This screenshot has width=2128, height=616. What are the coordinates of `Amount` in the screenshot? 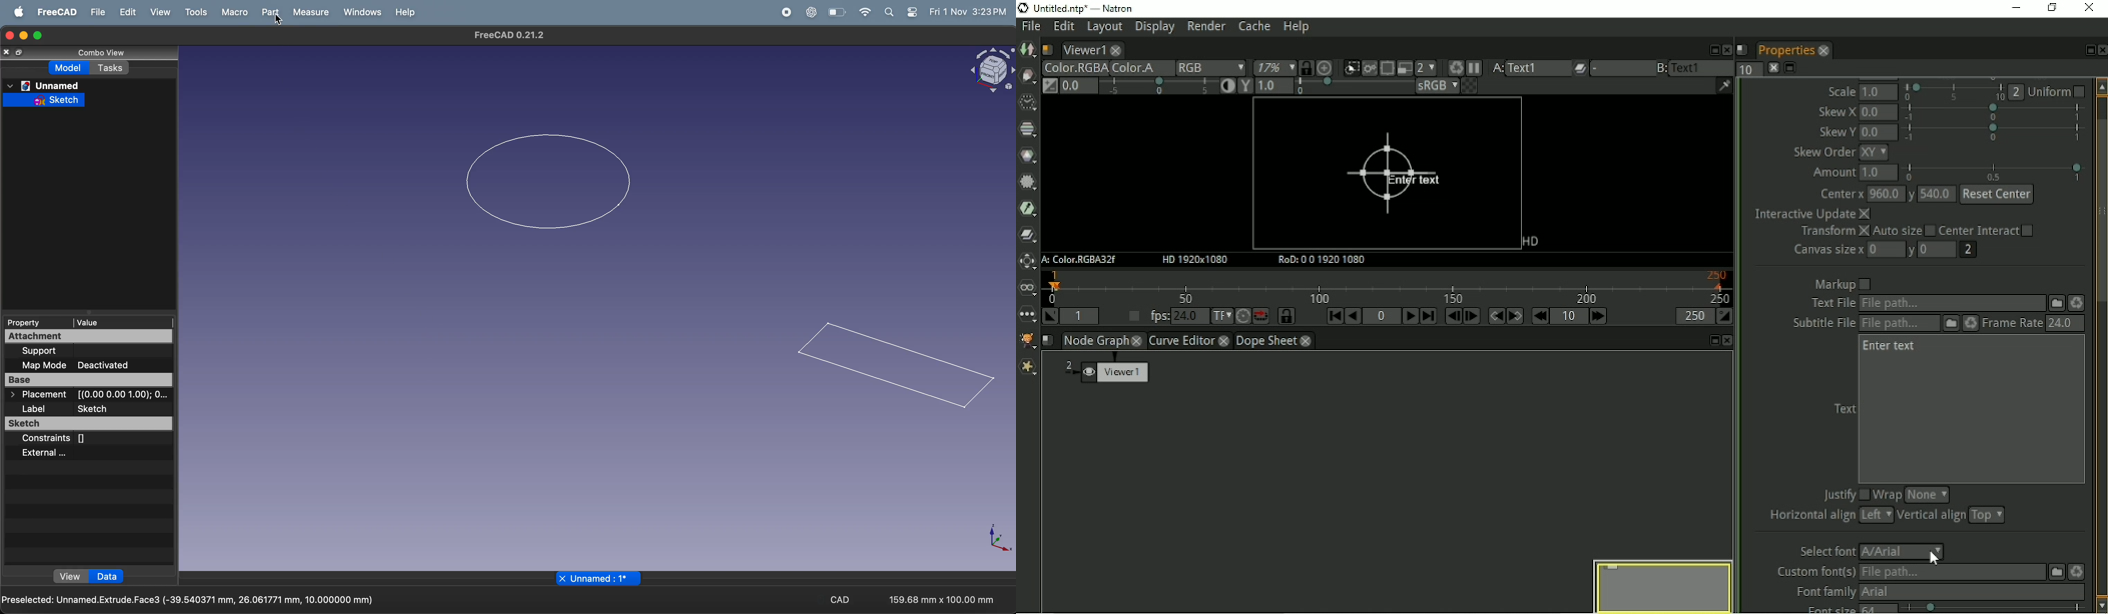 It's located at (1831, 175).